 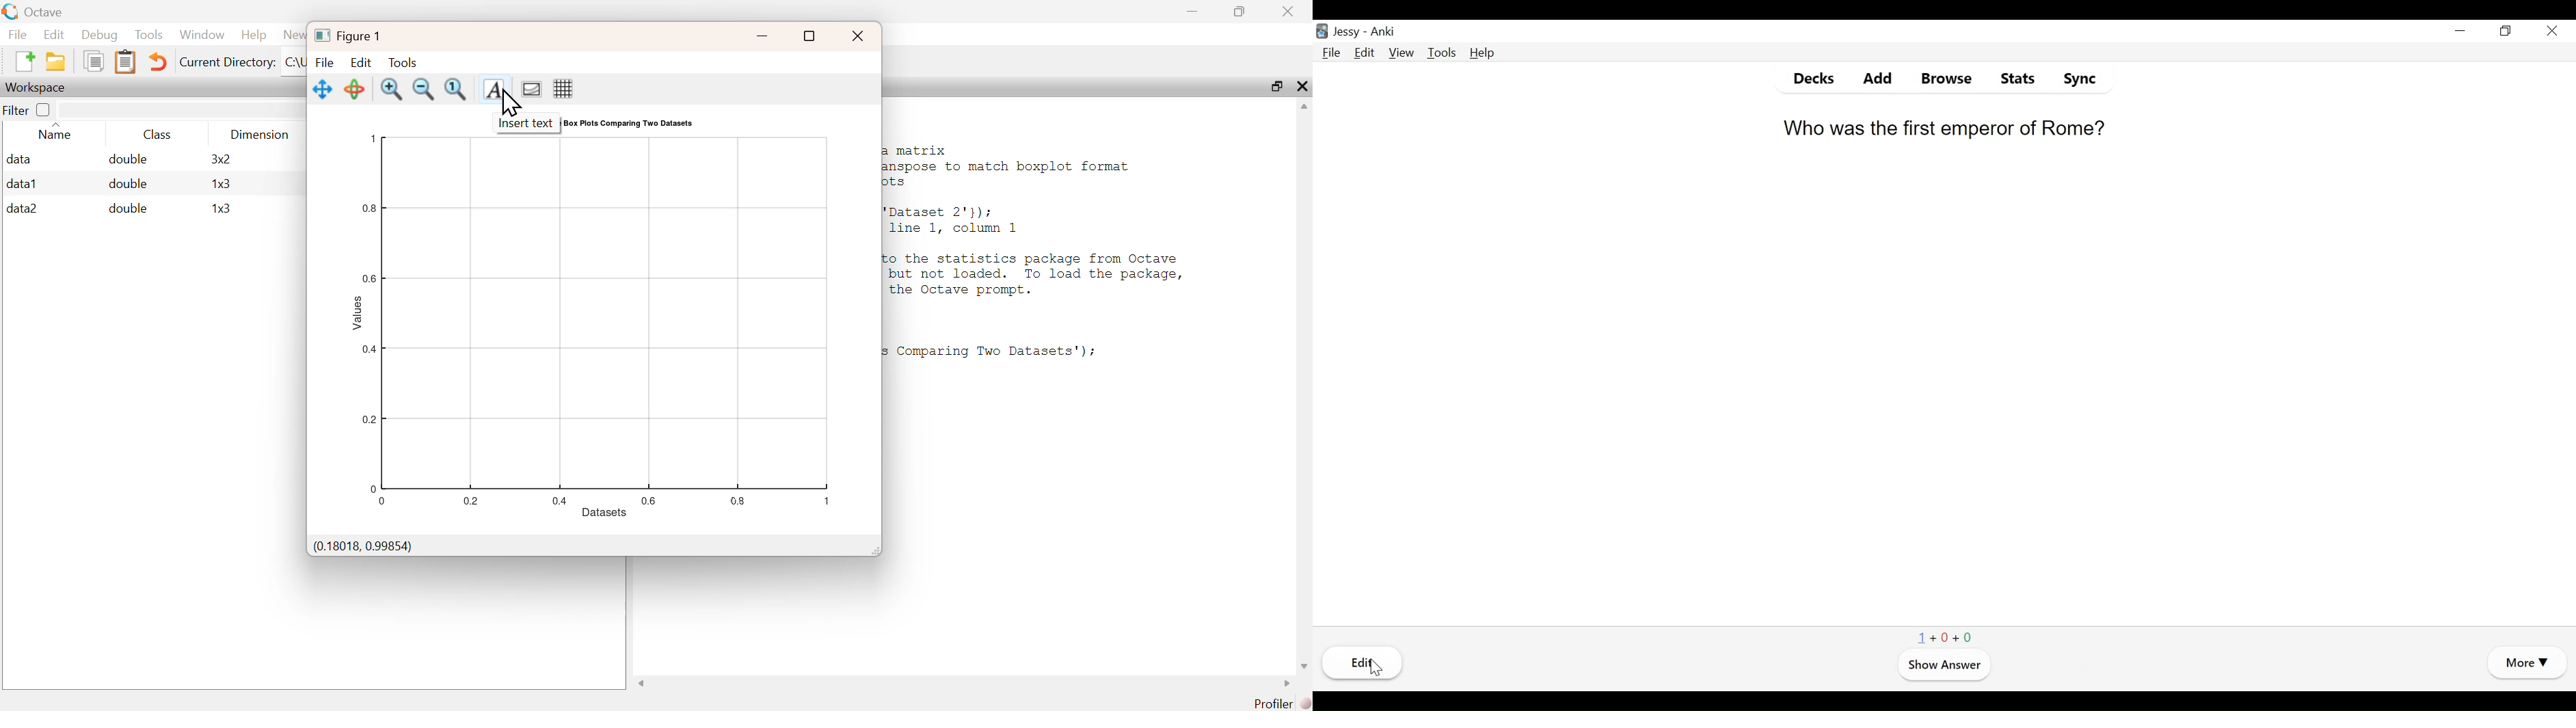 I want to click on matrix

nspose to match boxplot format

ts

Dataset 2'});

line 1, column 1

o the statistics package from Octave
but not loaded. To load the package,
the Octave prompt.

Comparing Two Datasets');, so click(x=1037, y=250).